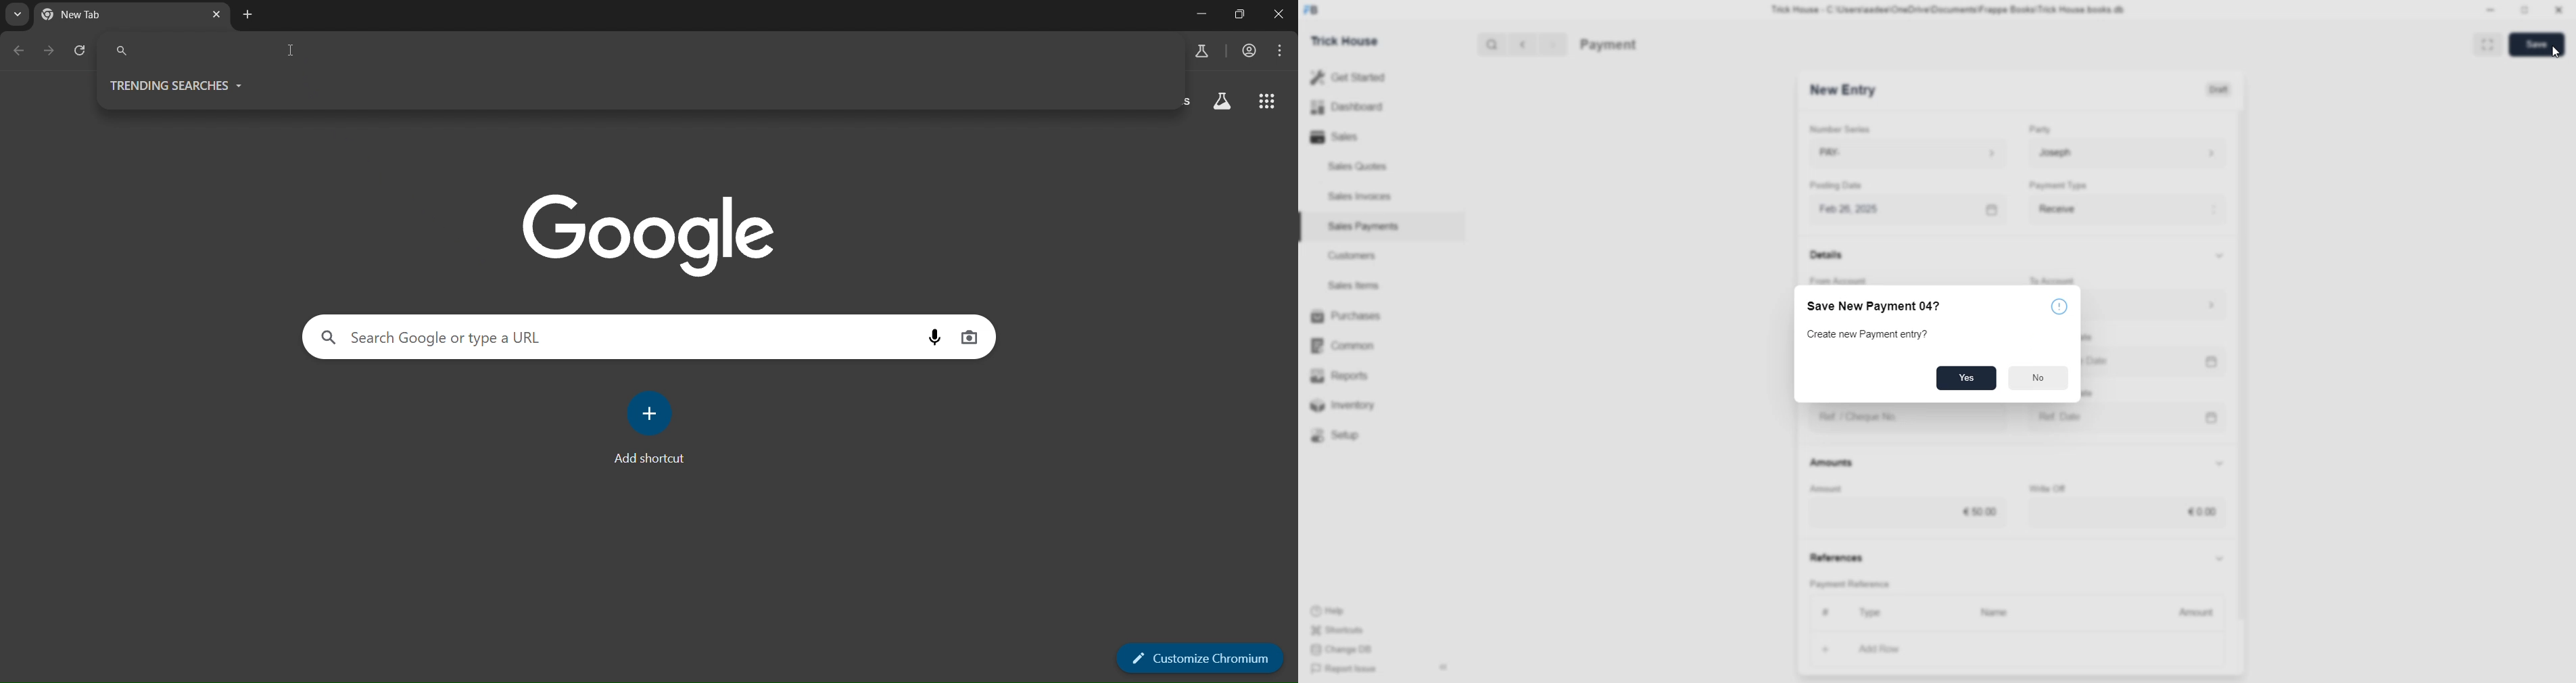 Image resolution: width=2576 pixels, height=700 pixels. Describe the element at coordinates (1358, 404) in the screenshot. I see `Inventory` at that location.